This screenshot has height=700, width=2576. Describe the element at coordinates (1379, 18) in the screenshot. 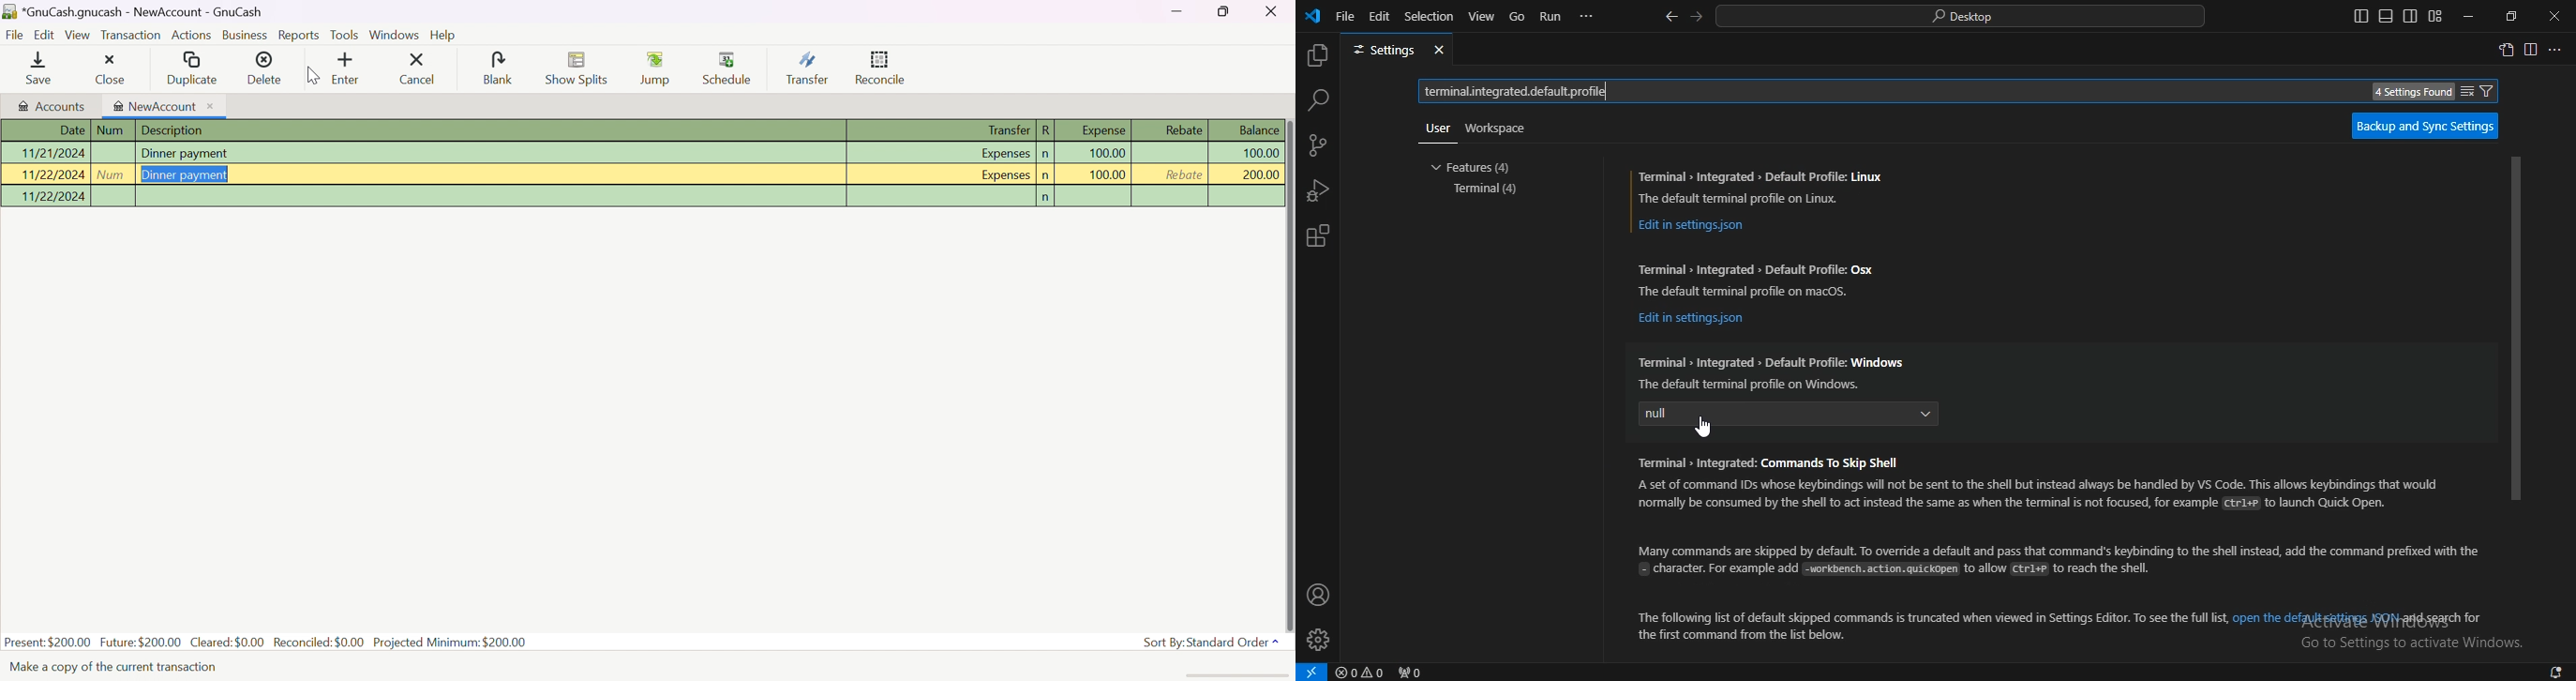

I see `edit` at that location.